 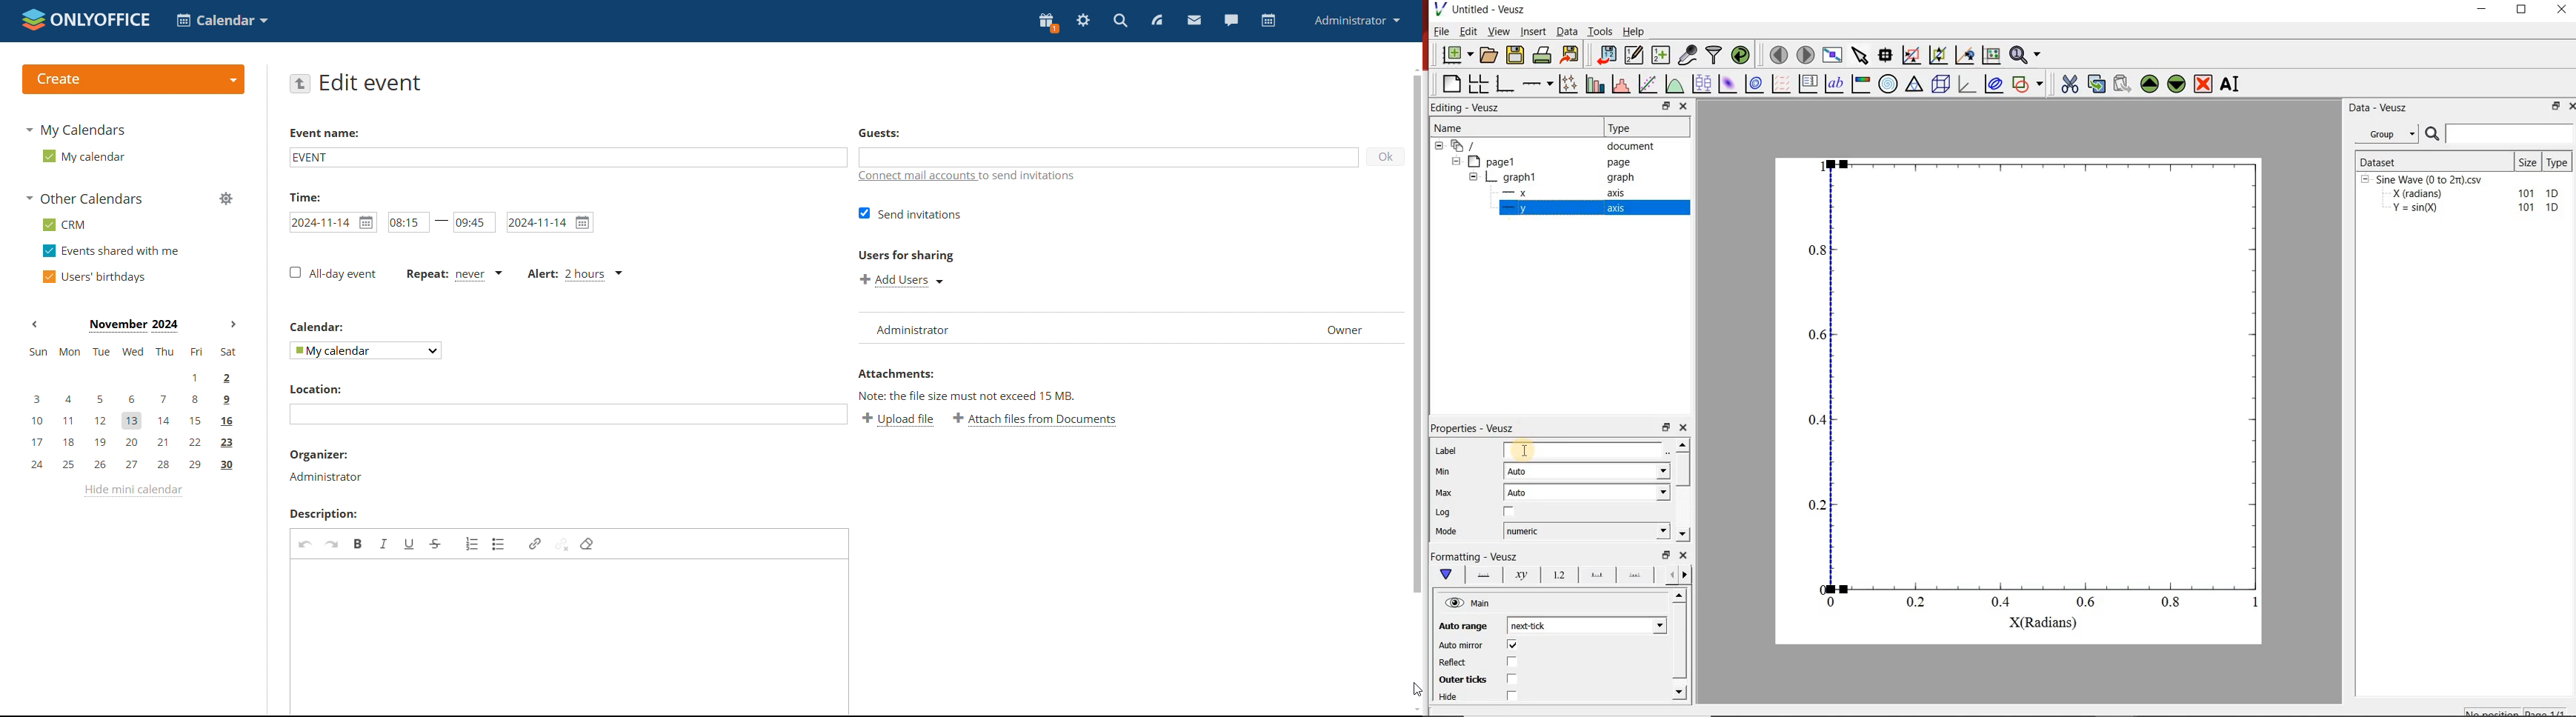 What do you see at coordinates (1835, 84) in the screenshot?
I see `text label` at bounding box center [1835, 84].